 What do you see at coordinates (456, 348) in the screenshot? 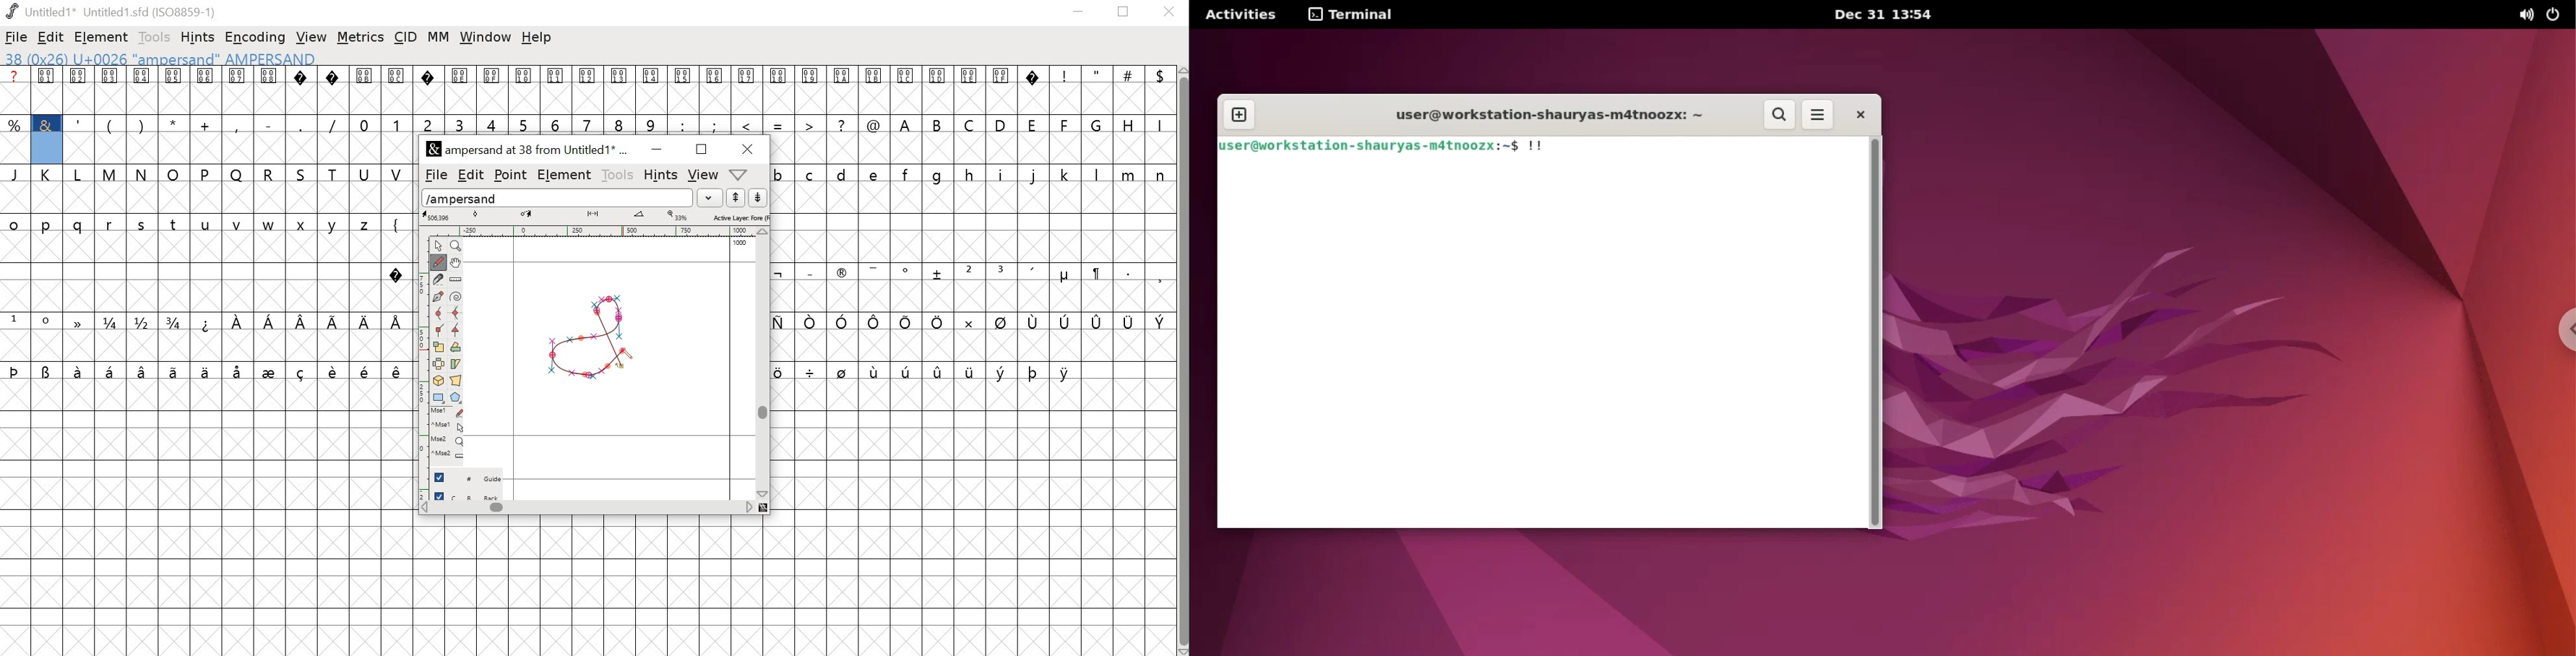
I see `rotate selection` at bounding box center [456, 348].